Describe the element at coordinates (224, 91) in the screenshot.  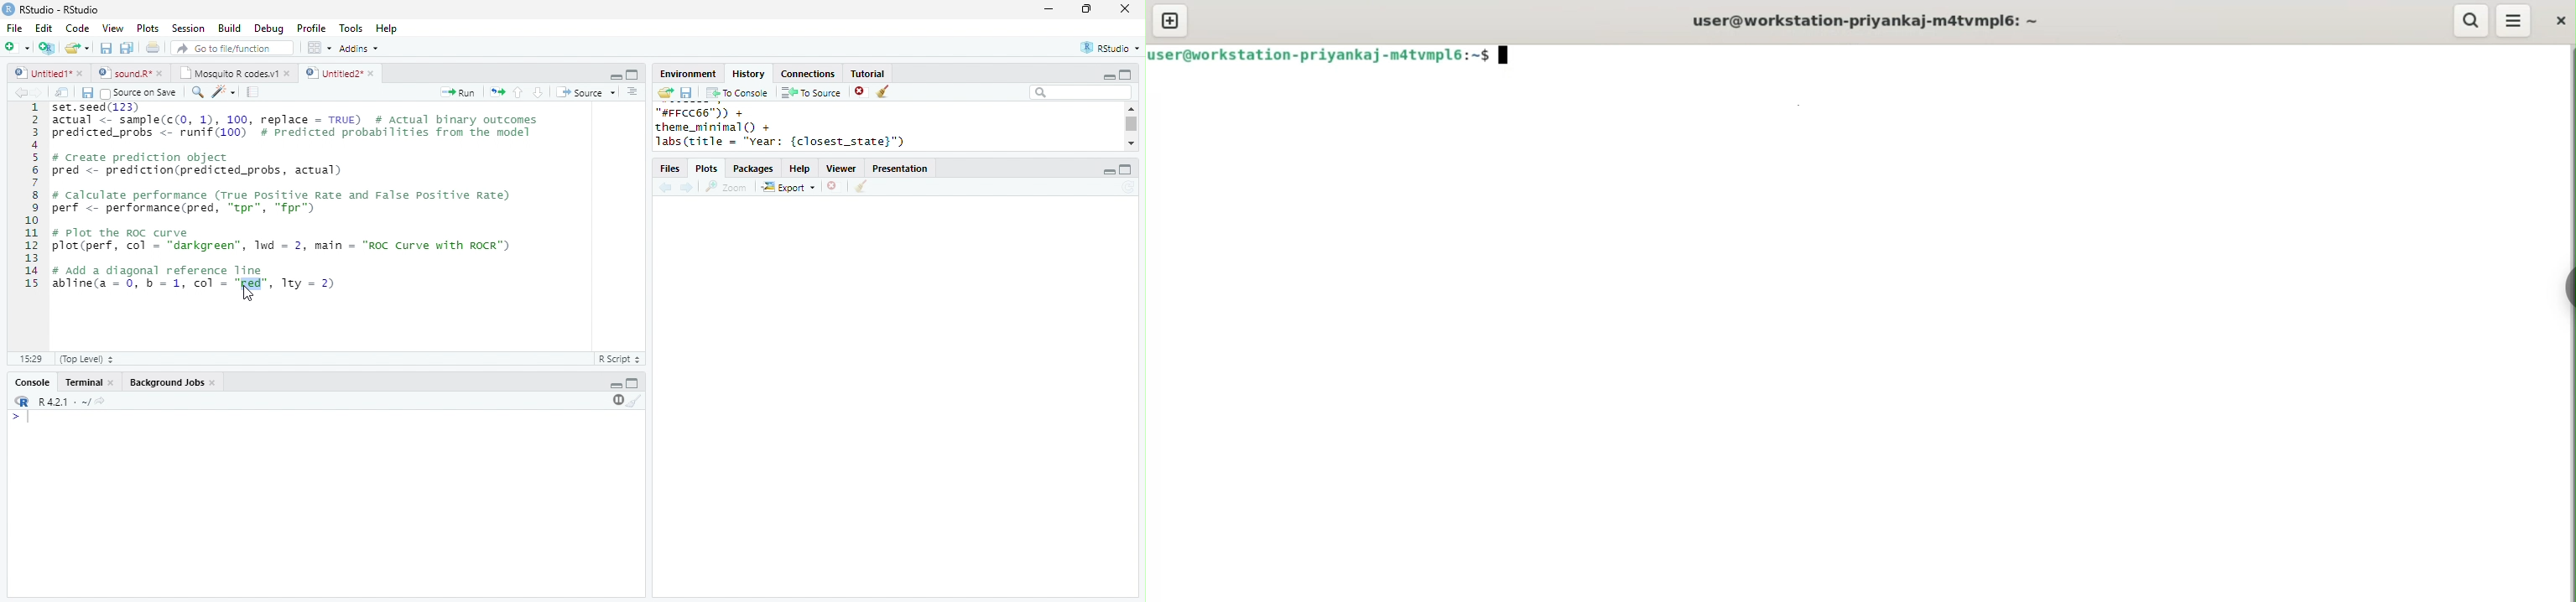
I see `code tools` at that location.